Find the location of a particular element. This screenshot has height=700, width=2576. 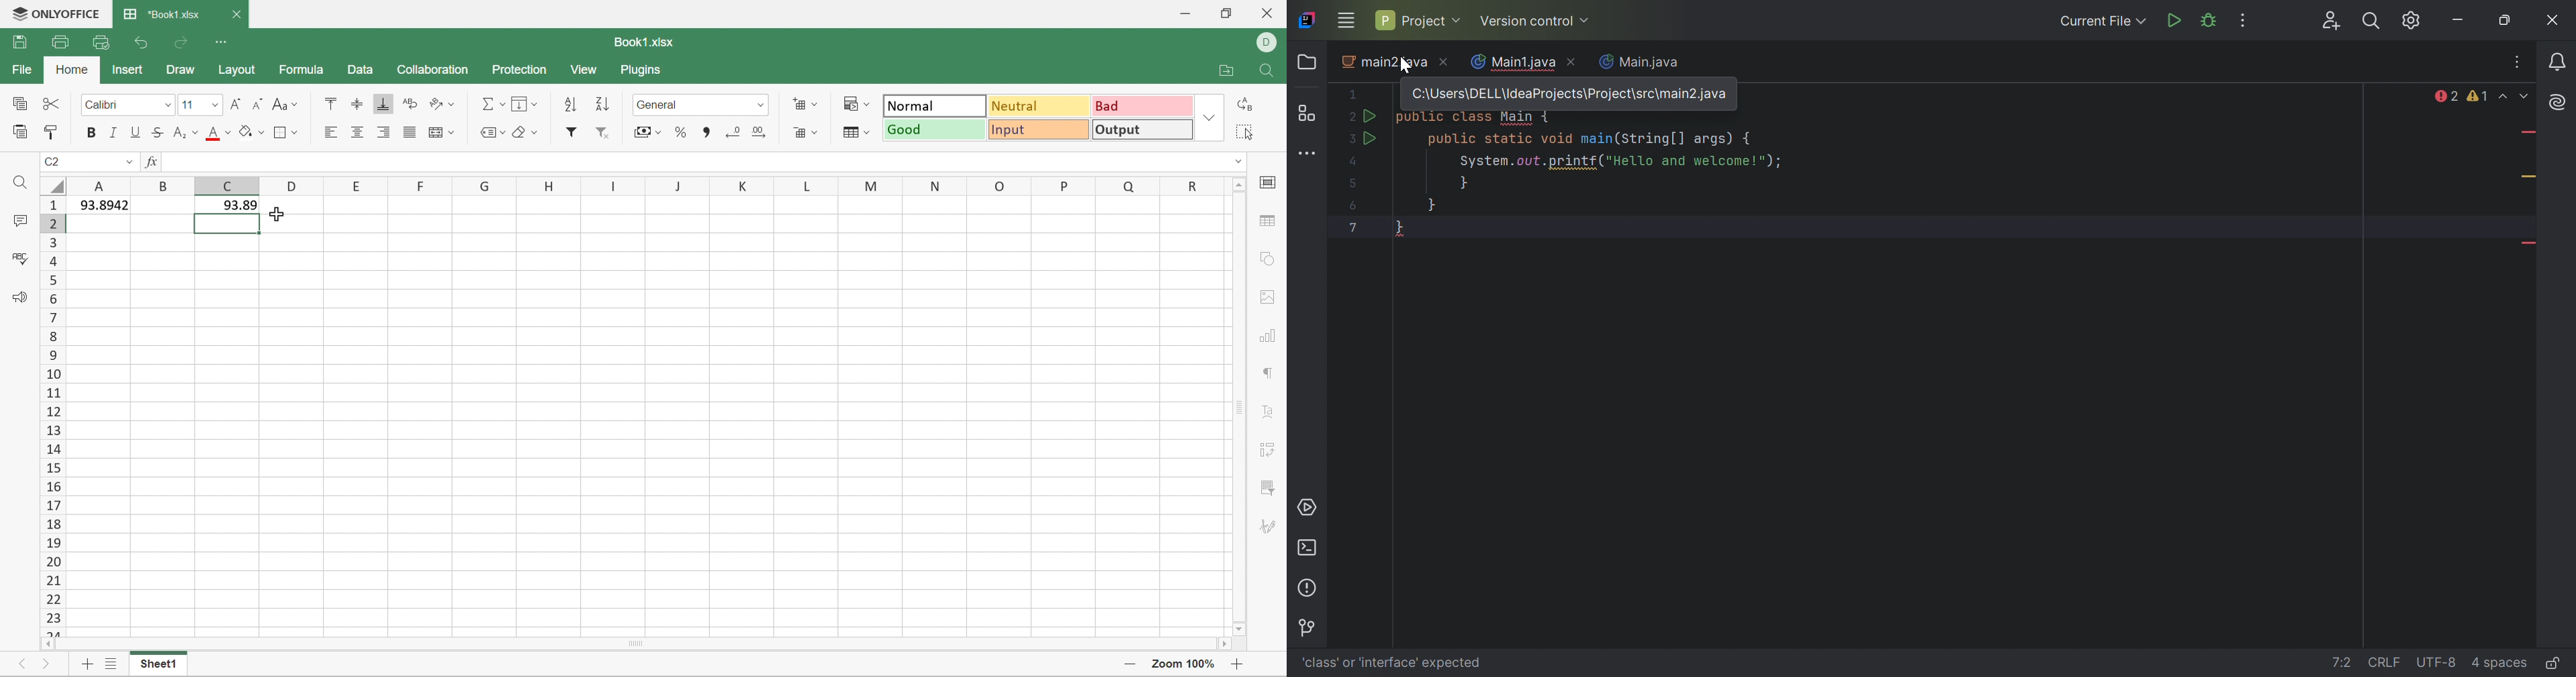

93.89 is located at coordinates (228, 207).